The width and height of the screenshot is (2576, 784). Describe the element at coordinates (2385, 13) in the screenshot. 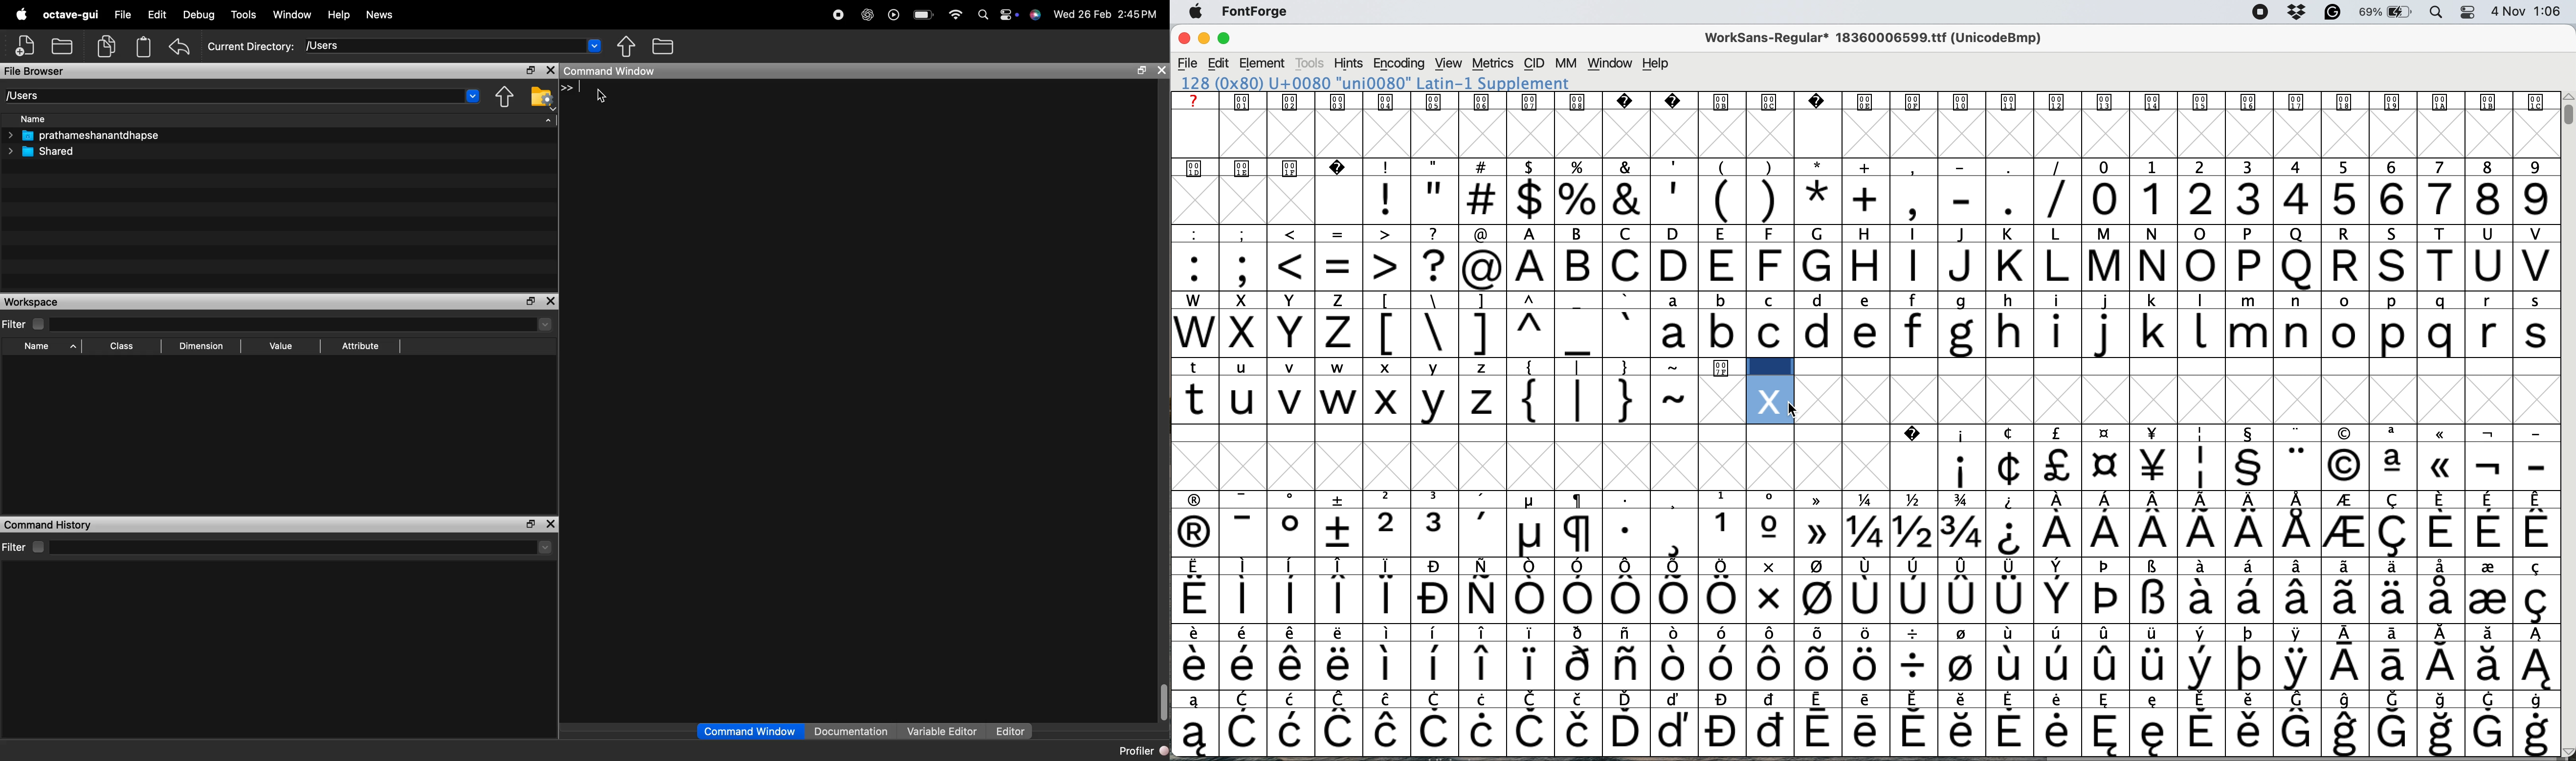

I see `battery` at that location.